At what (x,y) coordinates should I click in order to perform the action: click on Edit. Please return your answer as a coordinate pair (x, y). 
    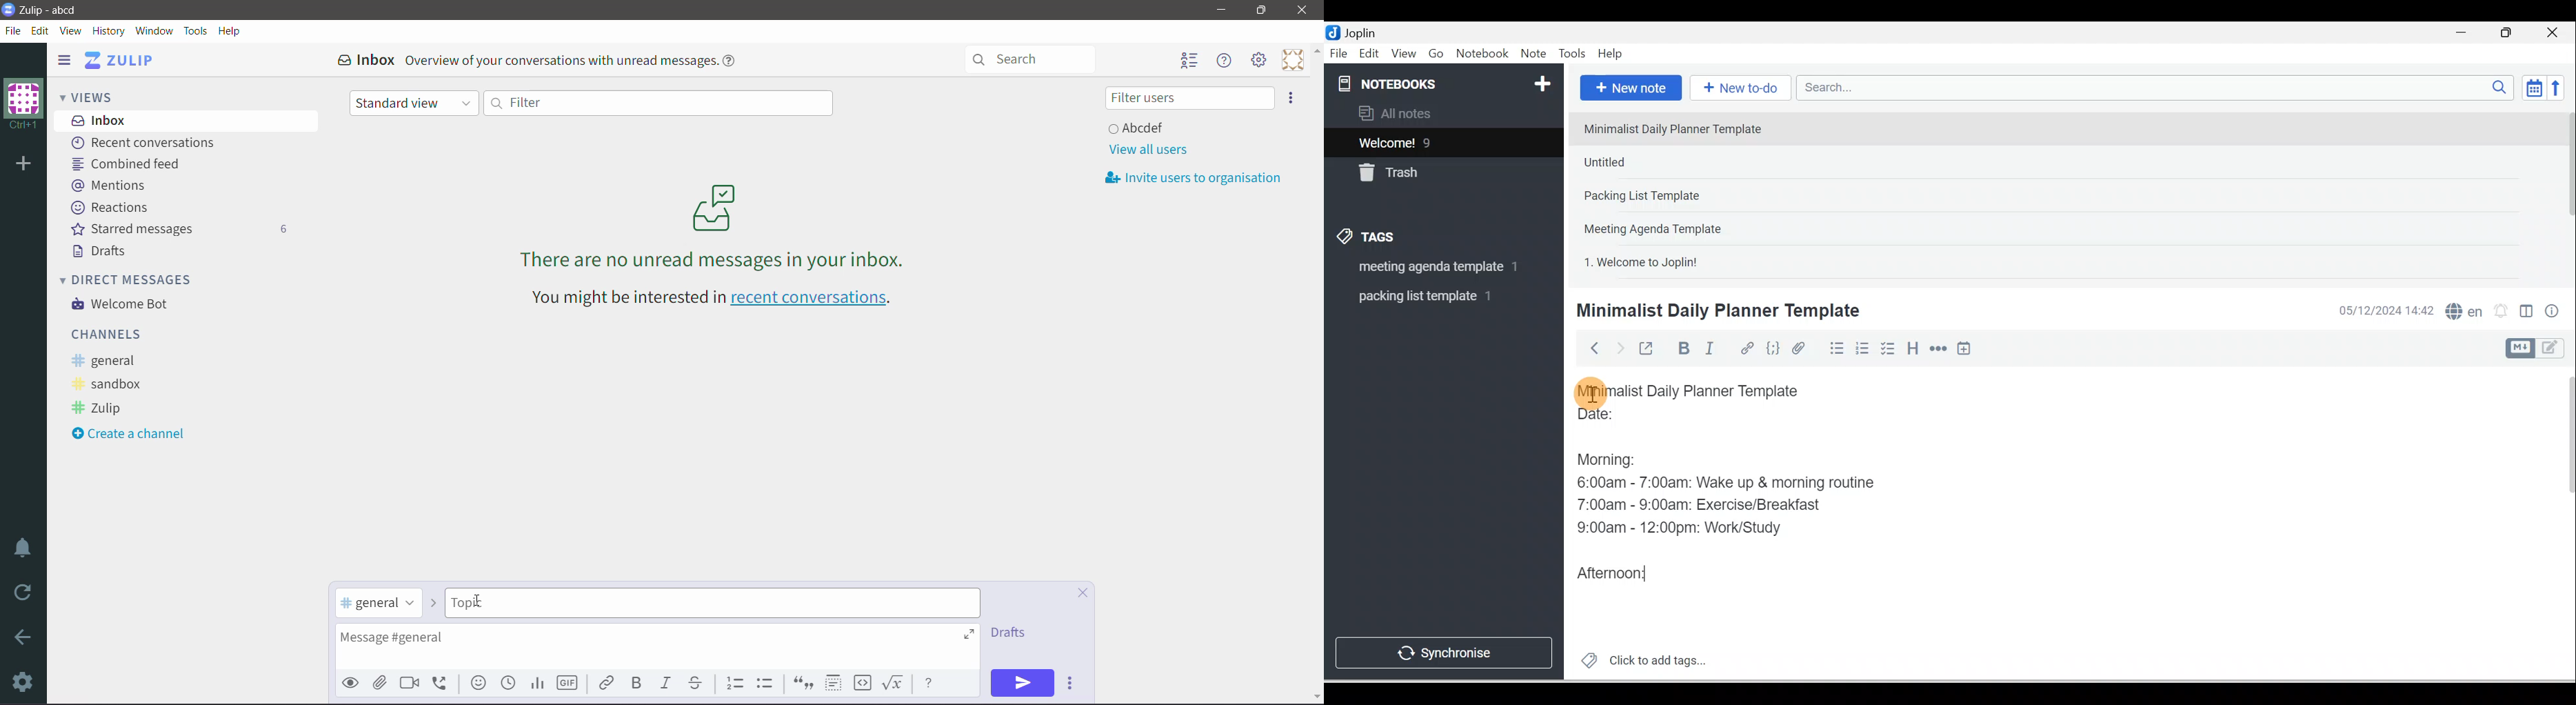
    Looking at the image, I should click on (41, 30).